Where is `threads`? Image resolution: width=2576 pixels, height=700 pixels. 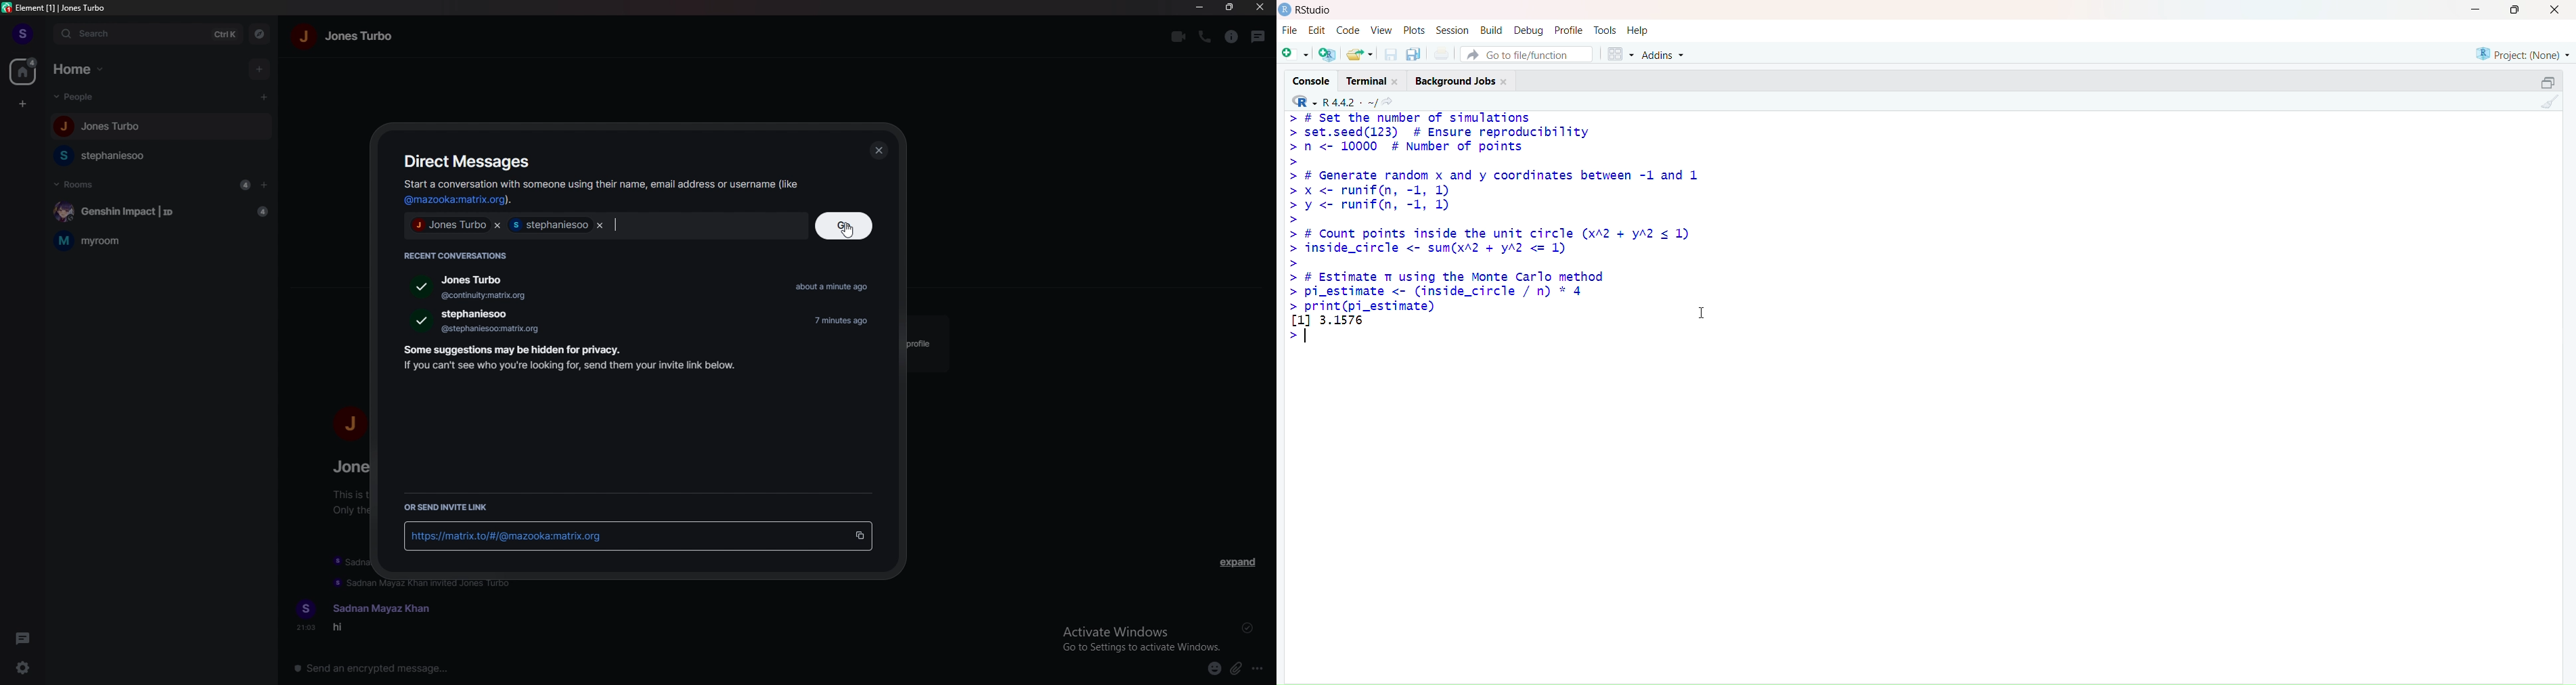 threads is located at coordinates (25, 637).